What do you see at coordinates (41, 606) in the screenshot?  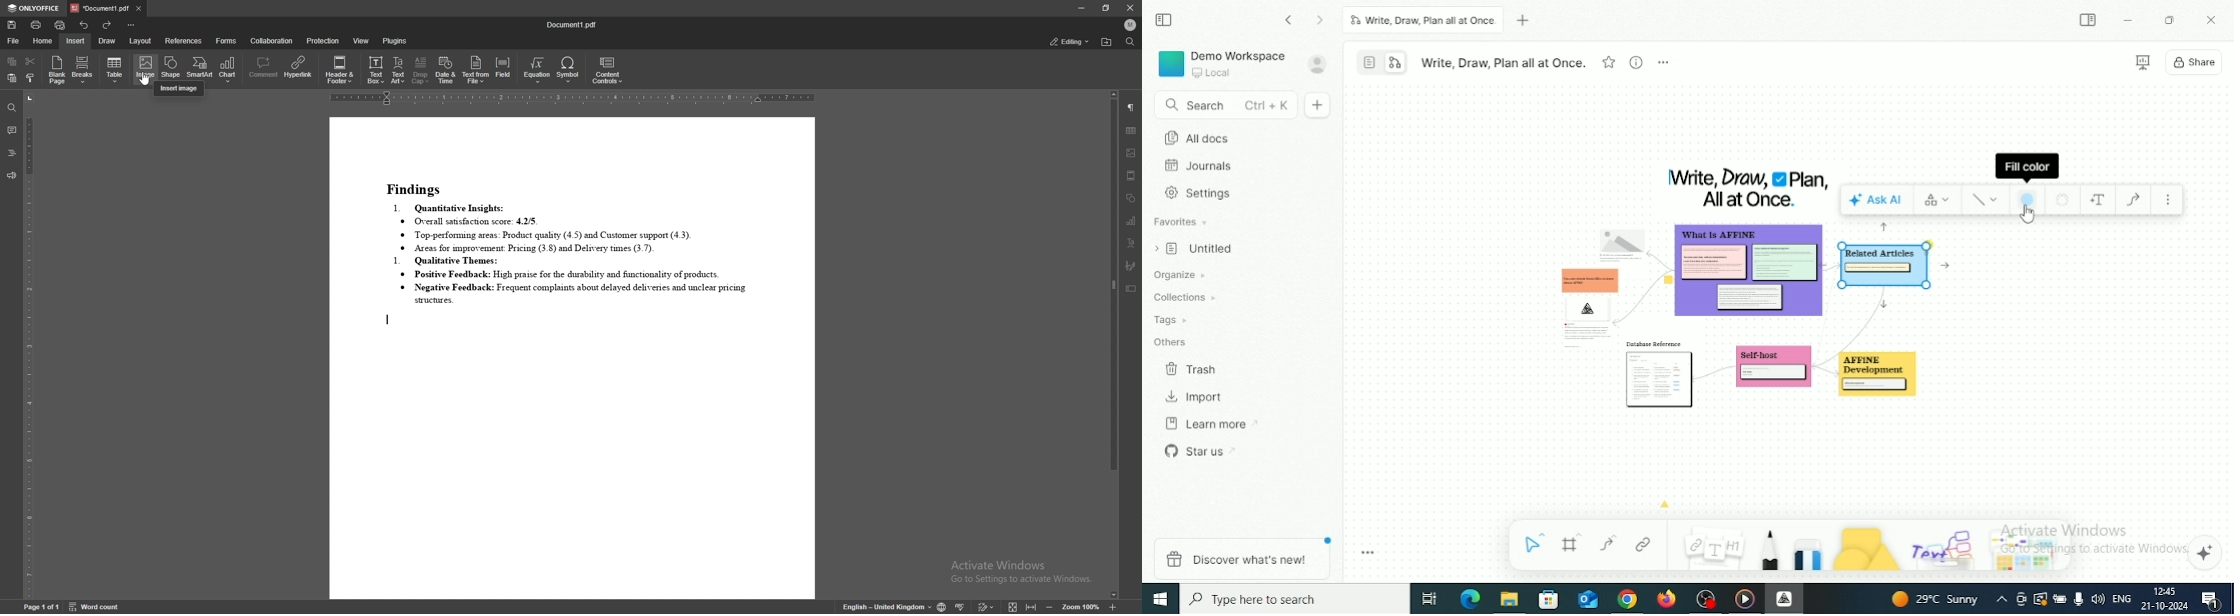 I see `page` at bounding box center [41, 606].